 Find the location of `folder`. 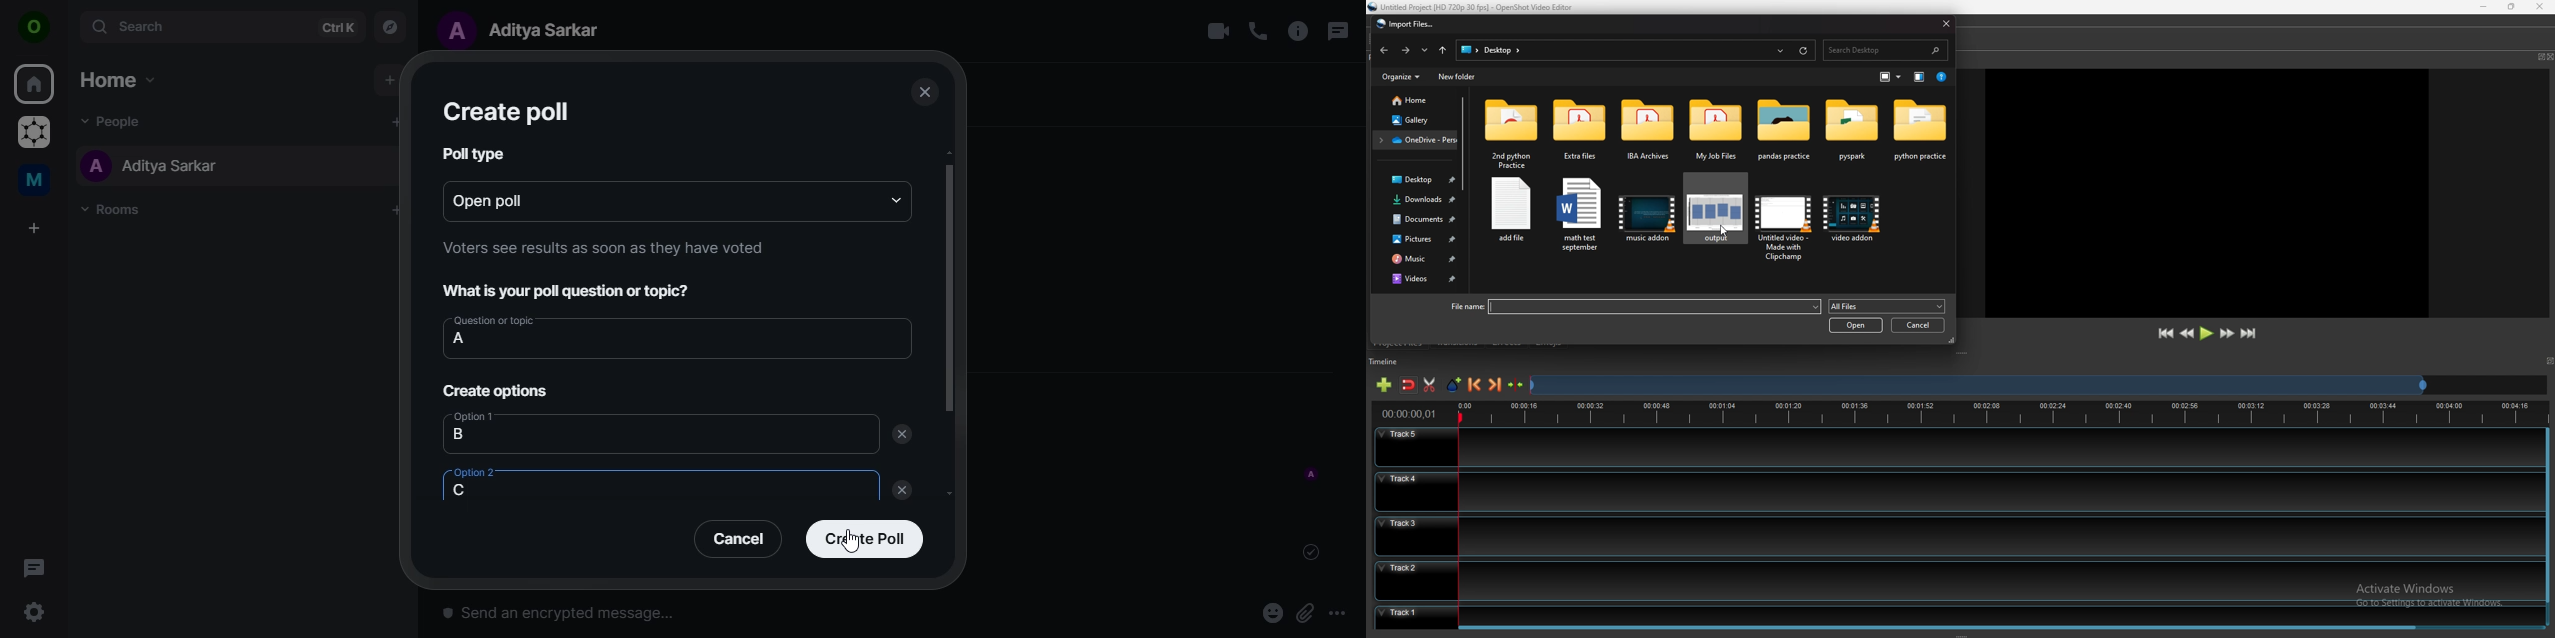

folder is located at coordinates (1715, 130).